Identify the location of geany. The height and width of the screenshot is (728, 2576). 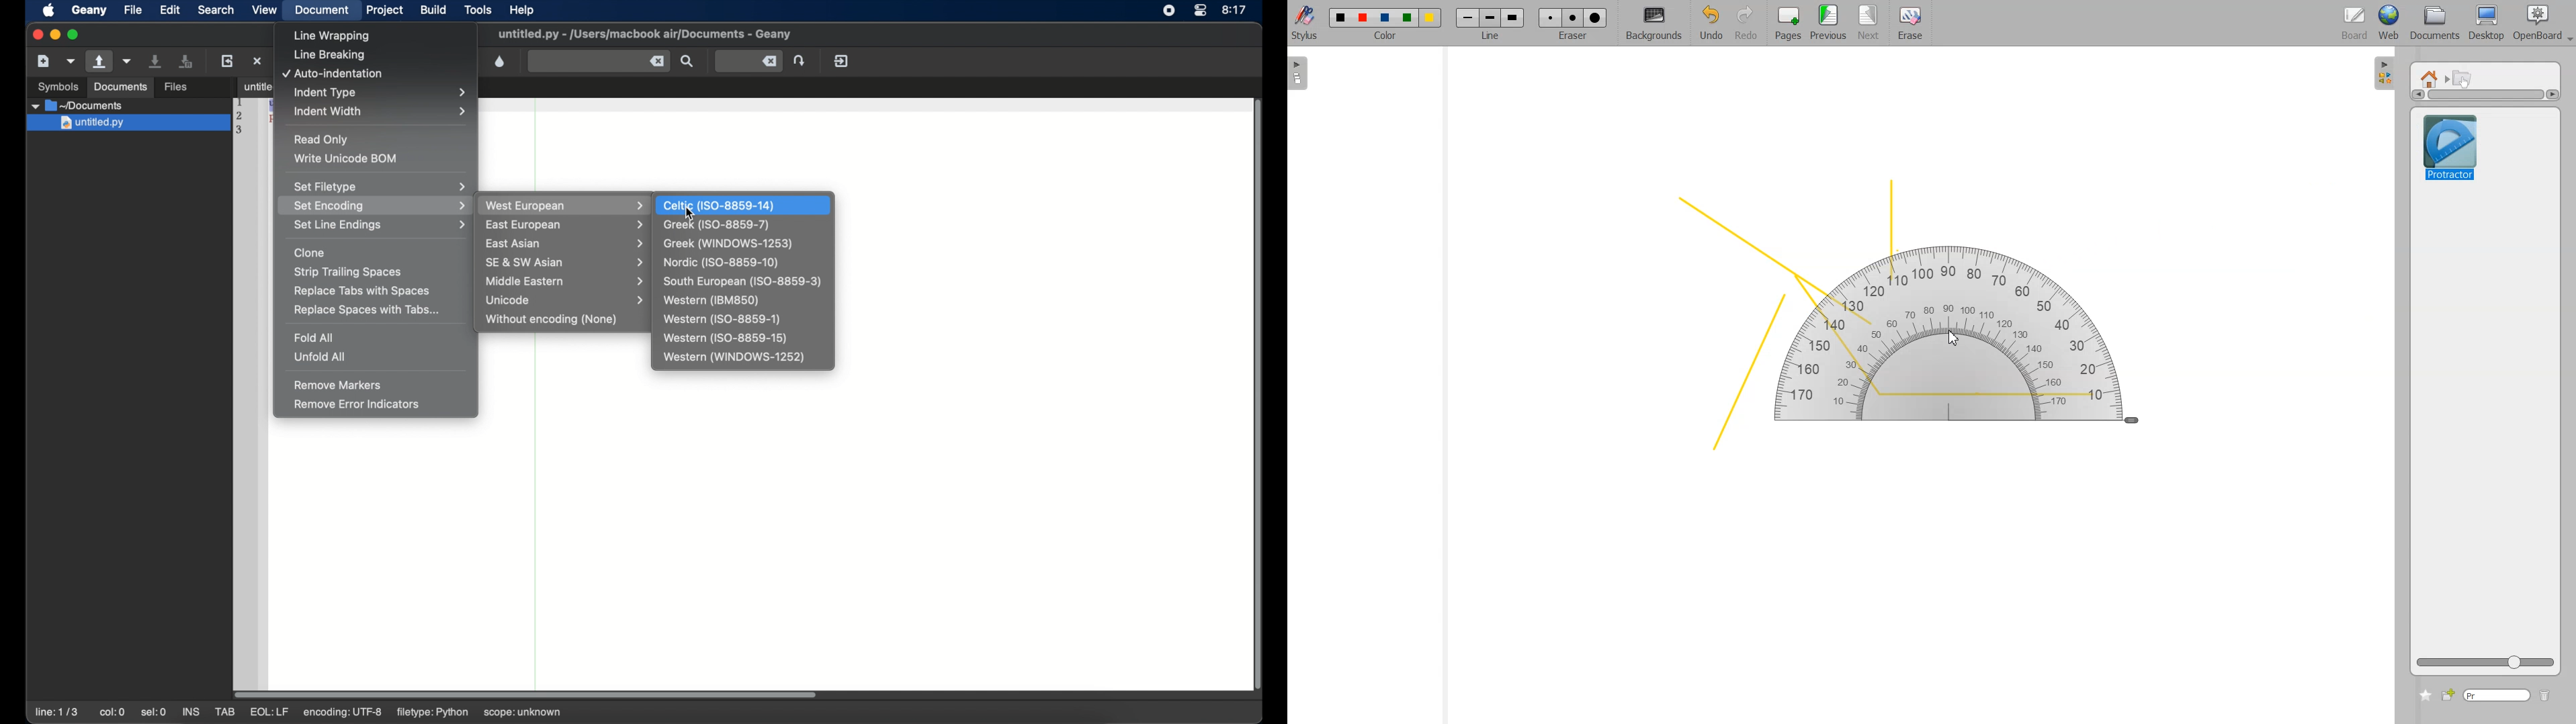
(89, 10).